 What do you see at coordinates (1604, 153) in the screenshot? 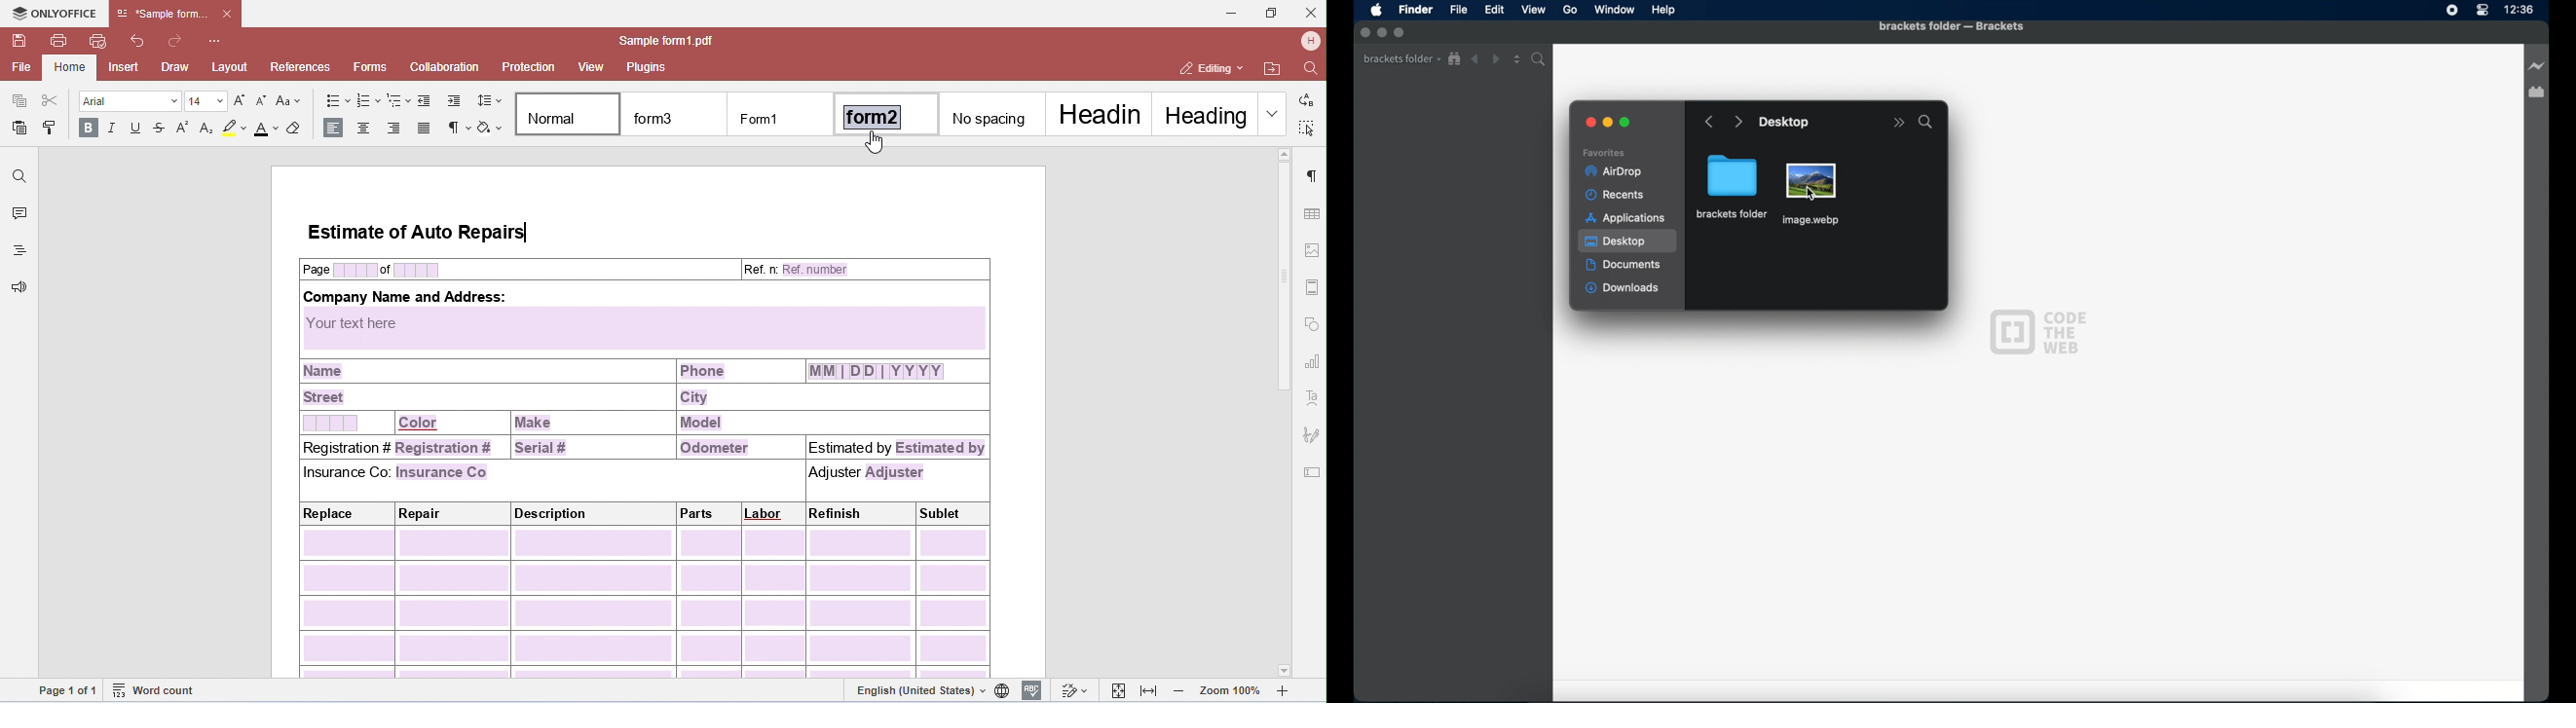
I see `favorites` at bounding box center [1604, 153].